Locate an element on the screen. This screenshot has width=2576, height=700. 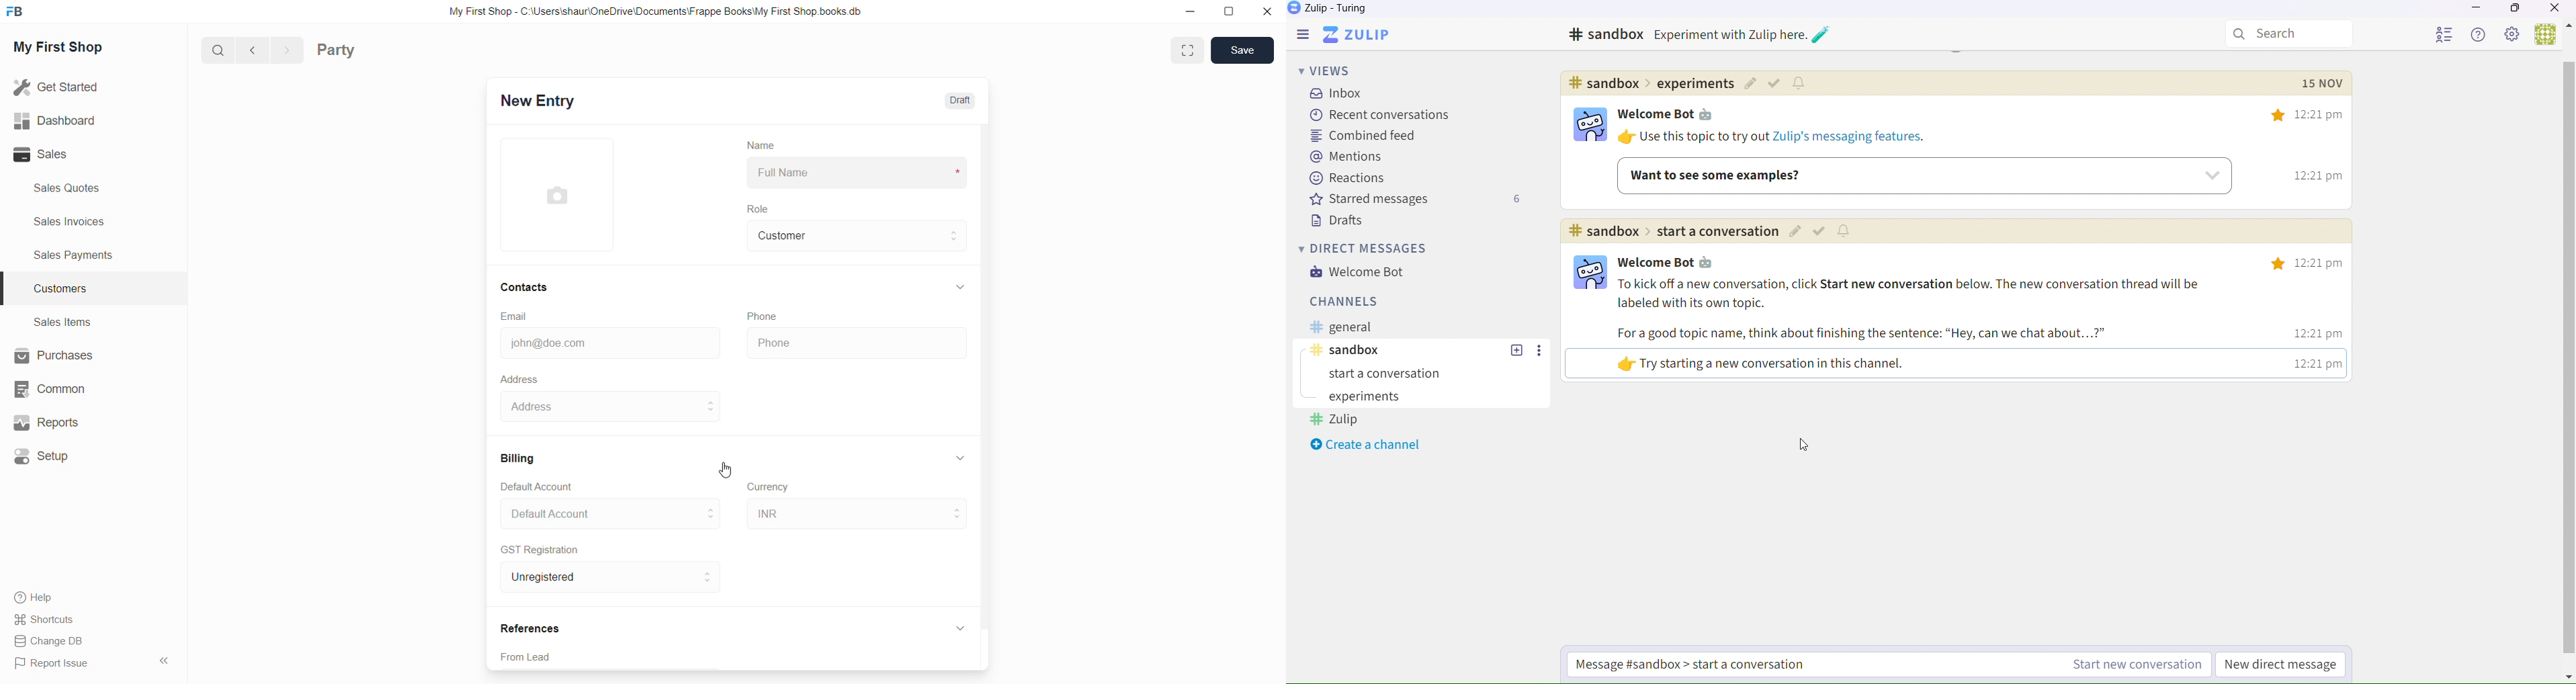
move to below account is located at coordinates (710, 518).